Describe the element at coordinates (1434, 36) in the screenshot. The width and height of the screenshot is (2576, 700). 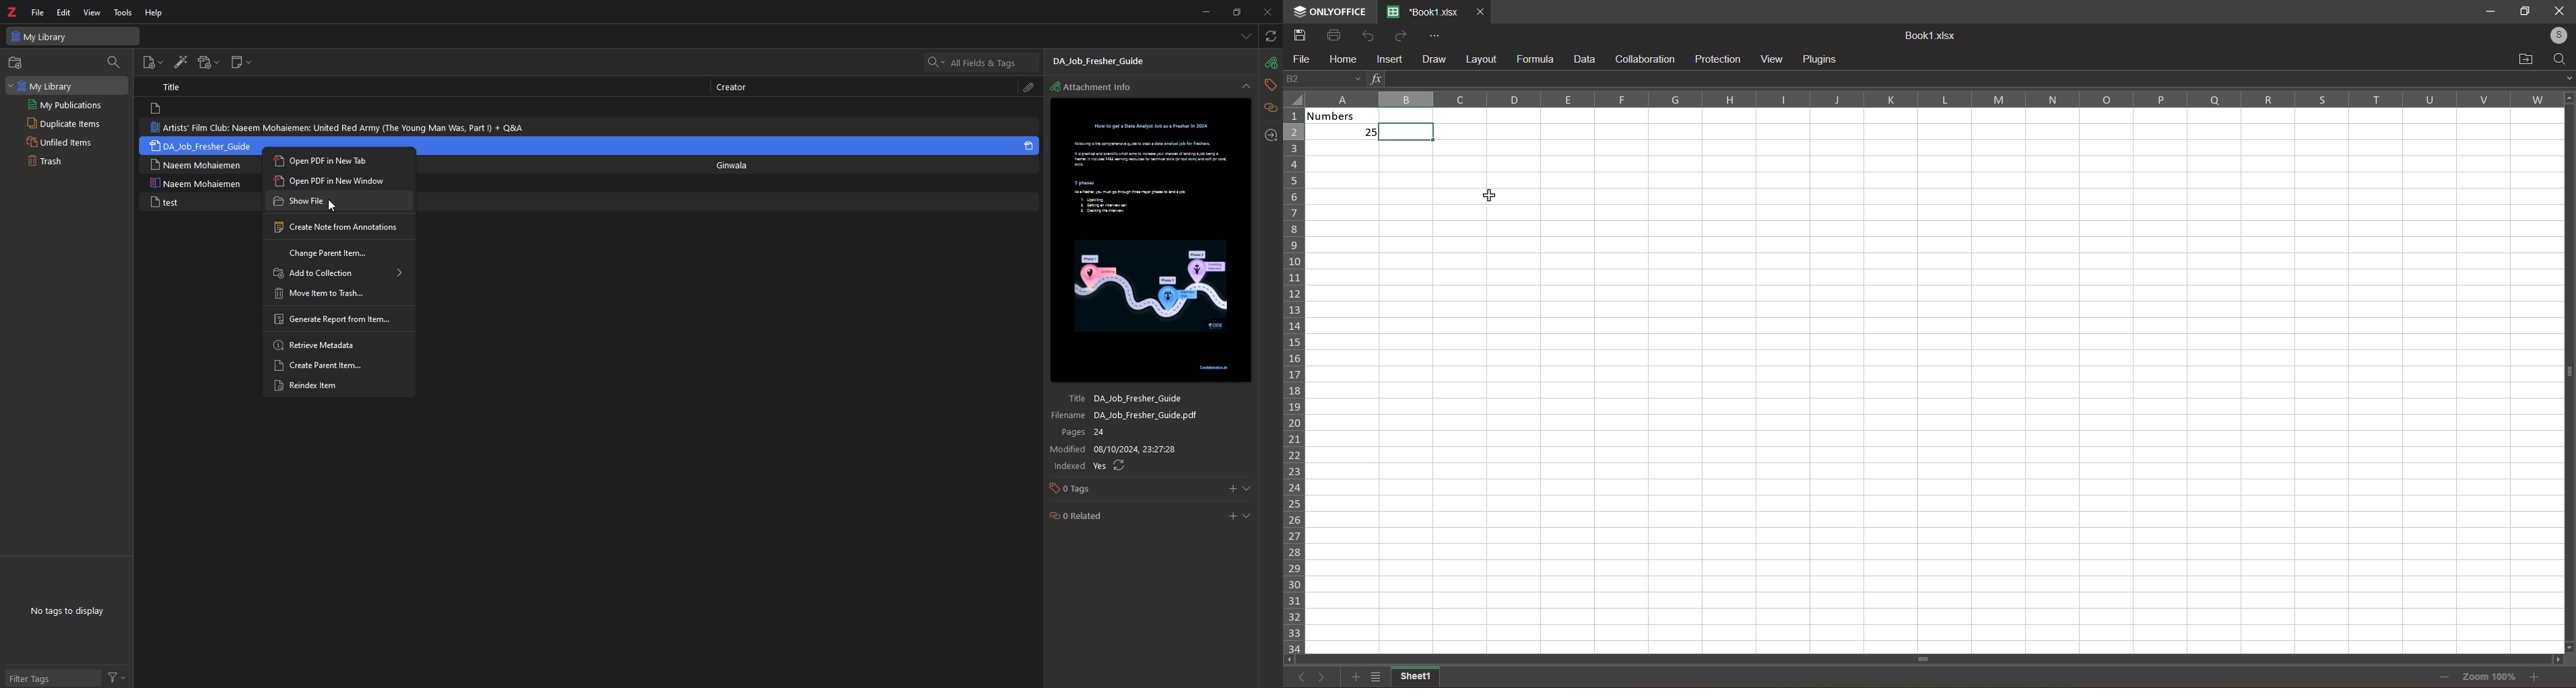
I see `more` at that location.